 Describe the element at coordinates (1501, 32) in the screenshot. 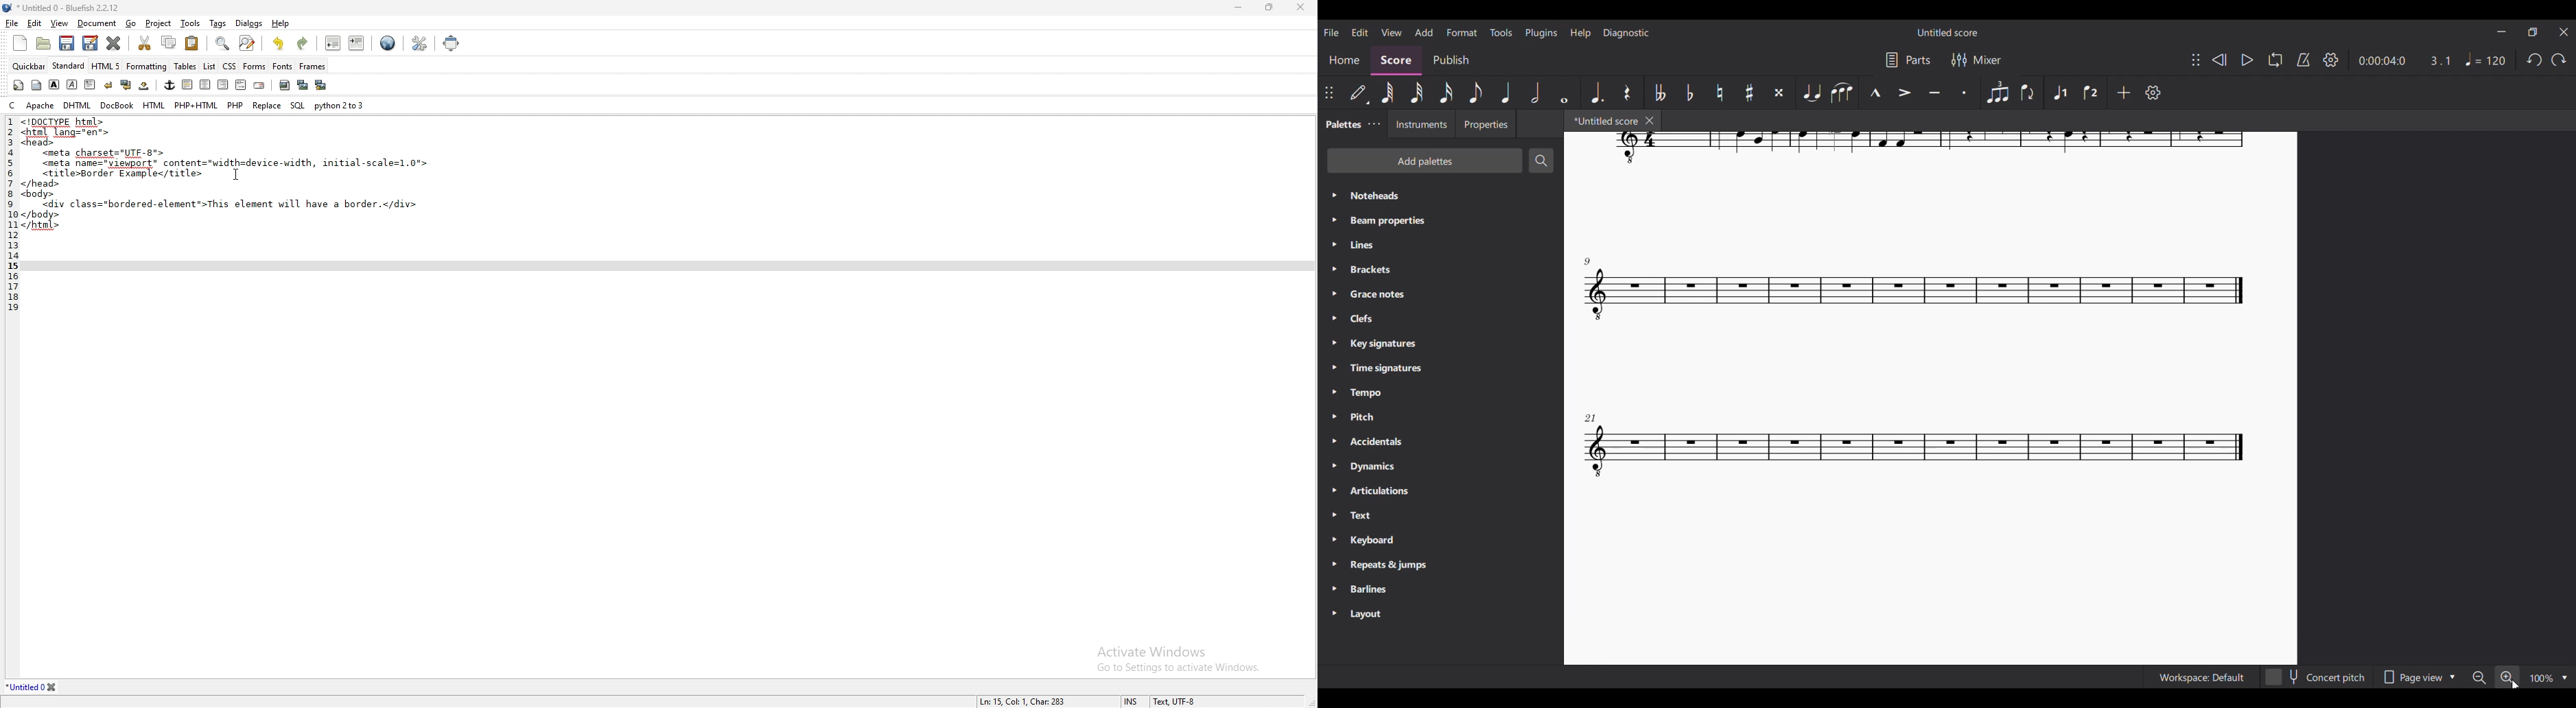

I see `Tools menu` at that location.